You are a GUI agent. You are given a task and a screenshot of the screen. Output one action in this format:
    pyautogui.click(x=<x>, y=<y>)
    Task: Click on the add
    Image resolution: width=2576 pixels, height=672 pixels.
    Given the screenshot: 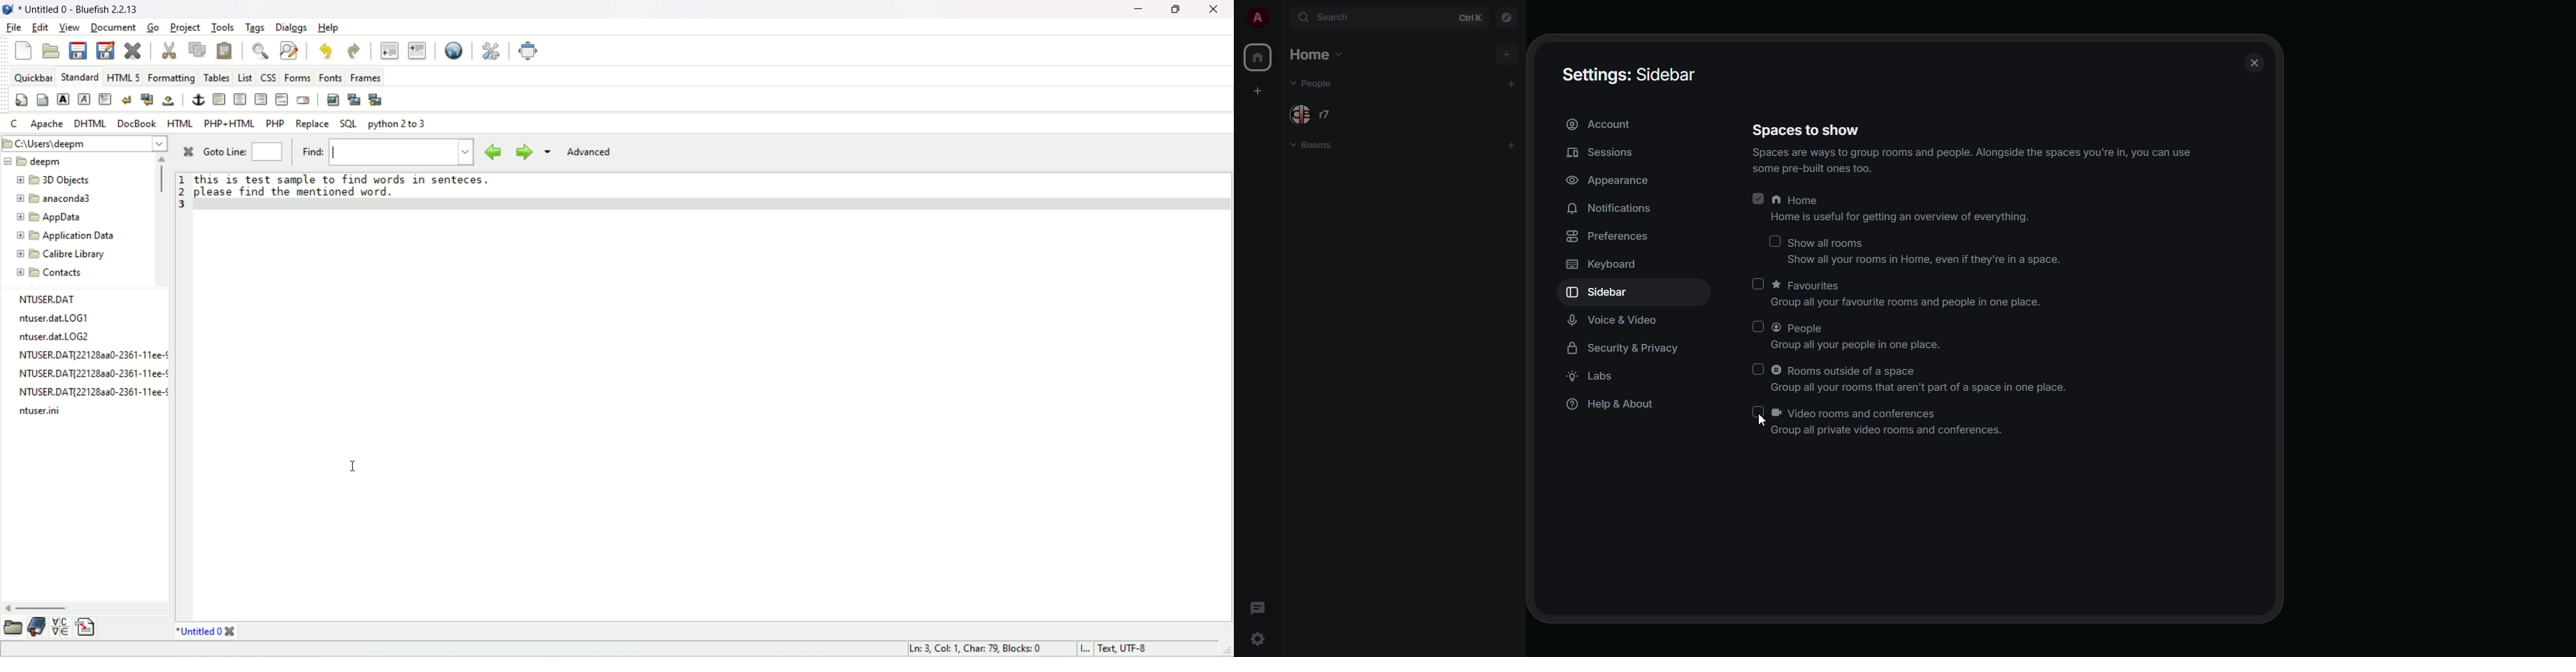 What is the action you would take?
    pyautogui.click(x=1508, y=54)
    